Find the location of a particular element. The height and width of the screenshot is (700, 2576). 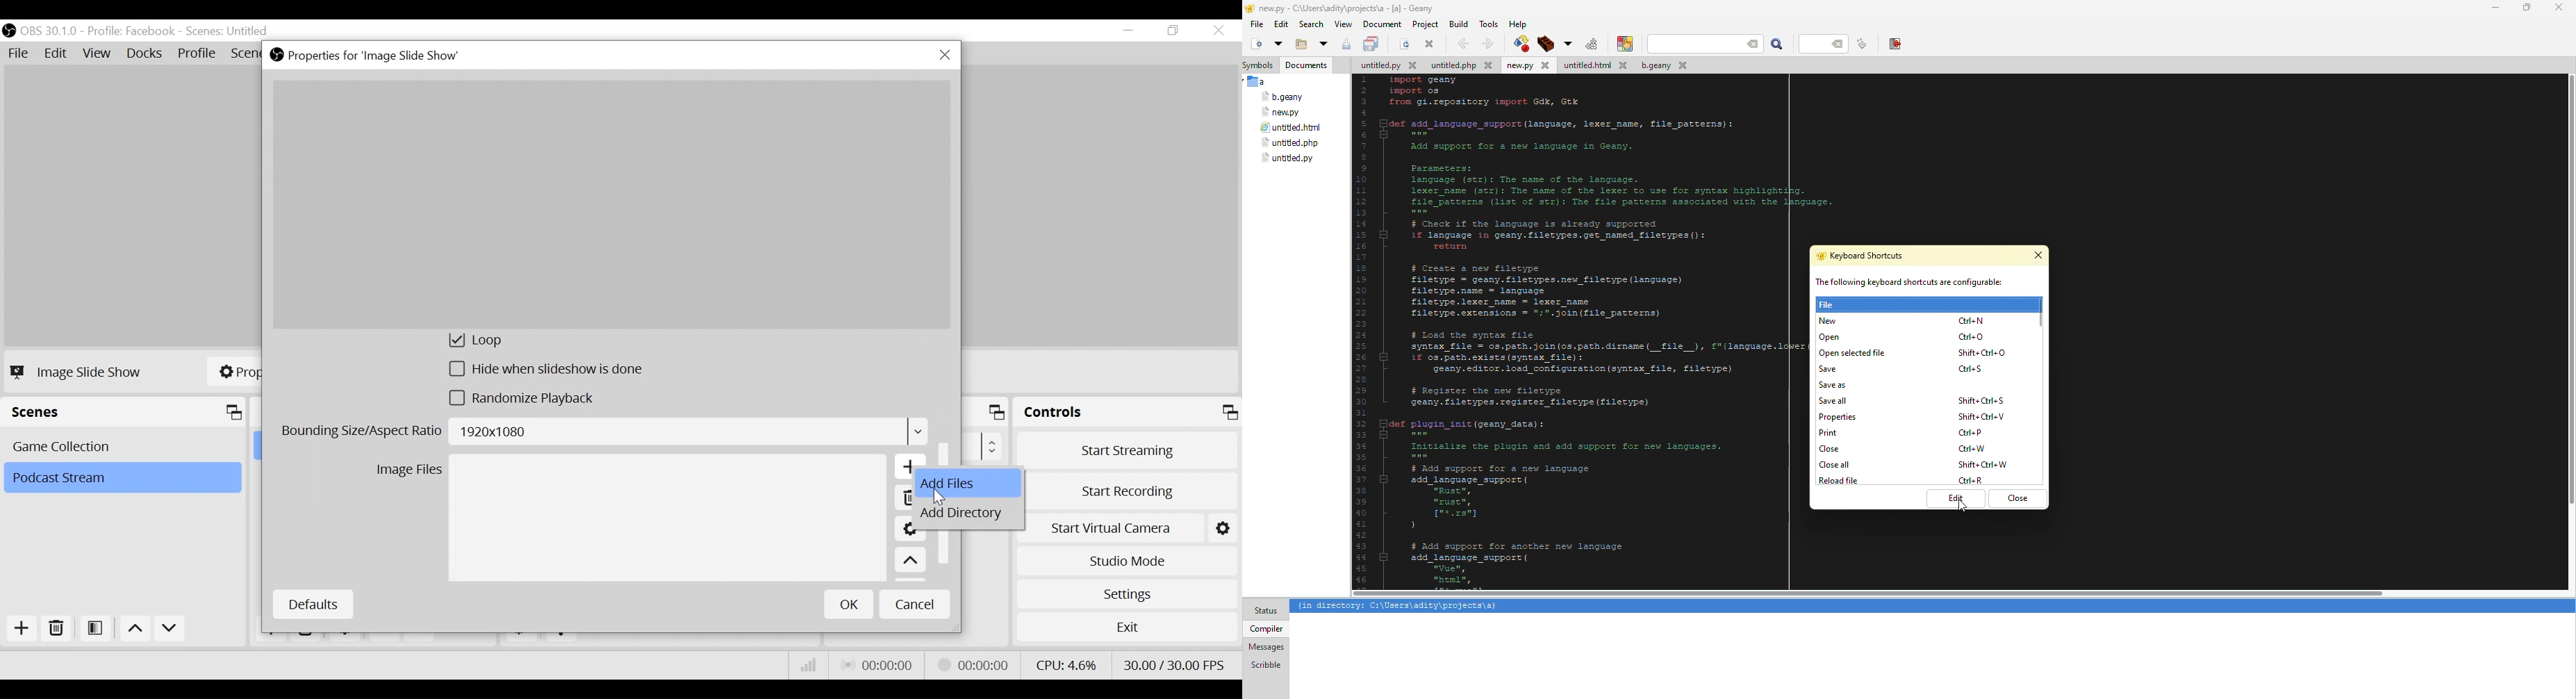

Close is located at coordinates (945, 56).